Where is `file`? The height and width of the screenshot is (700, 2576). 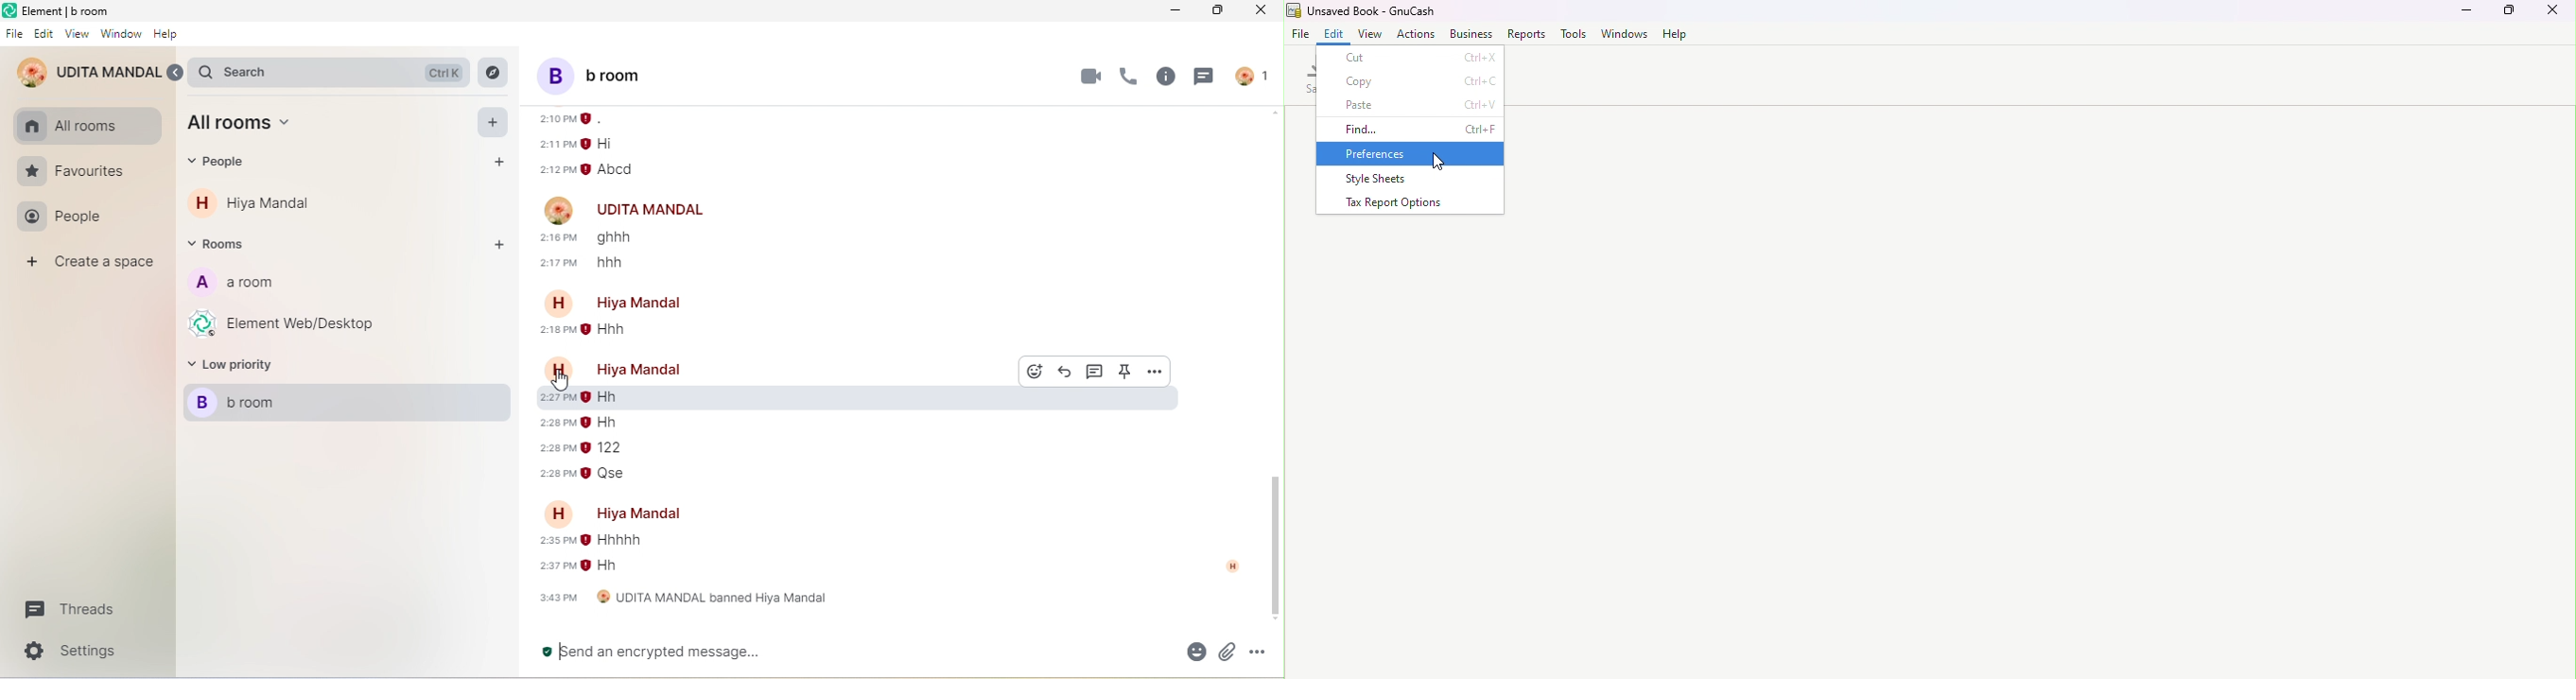 file is located at coordinates (14, 35).